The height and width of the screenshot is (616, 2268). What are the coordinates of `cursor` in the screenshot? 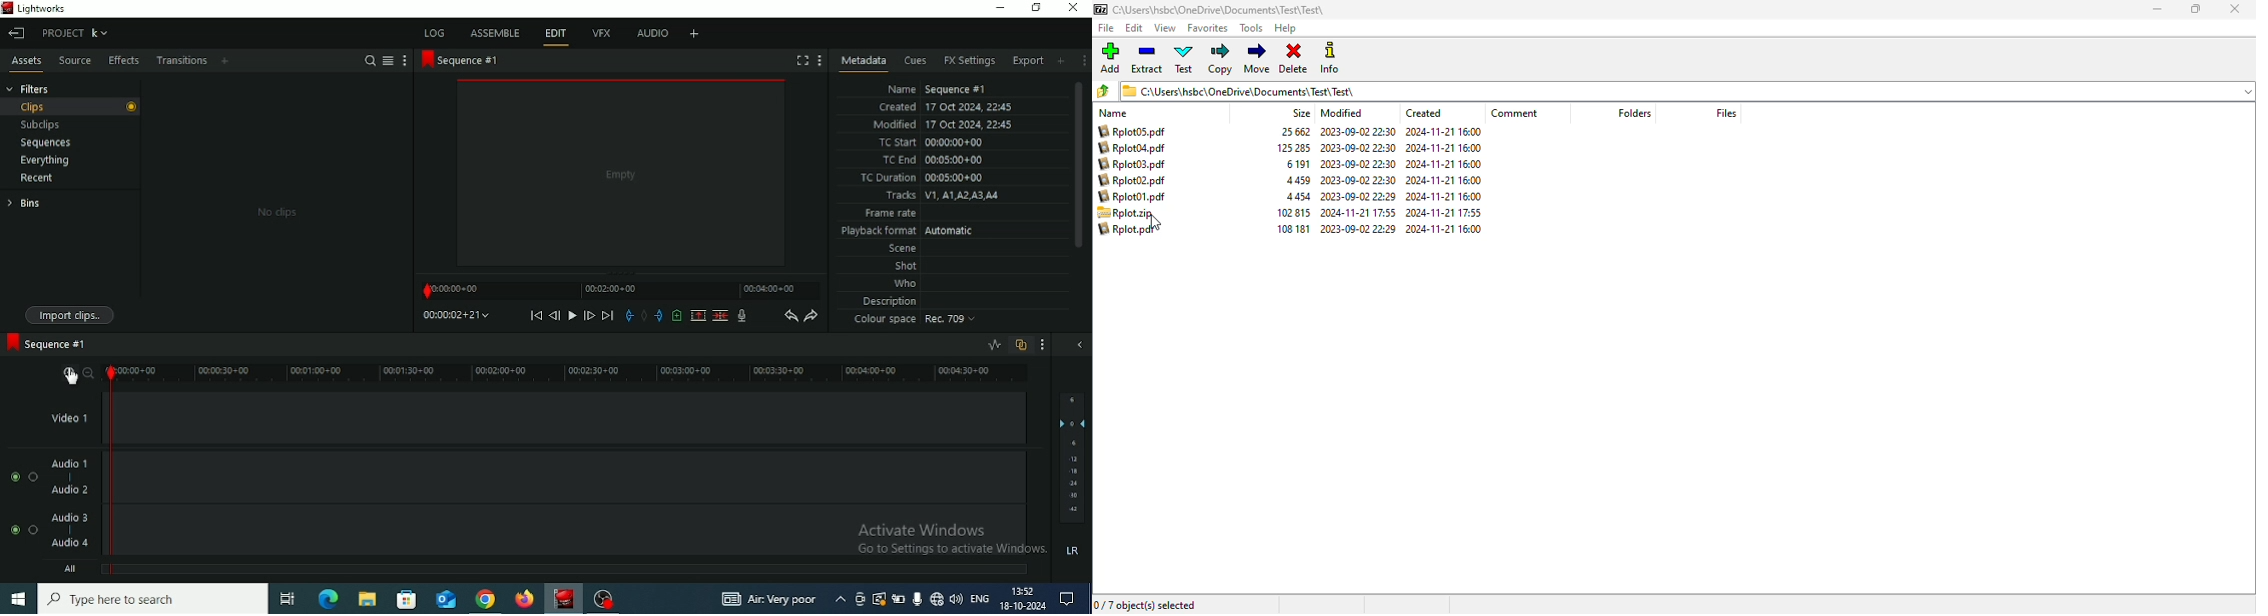 It's located at (1155, 222).